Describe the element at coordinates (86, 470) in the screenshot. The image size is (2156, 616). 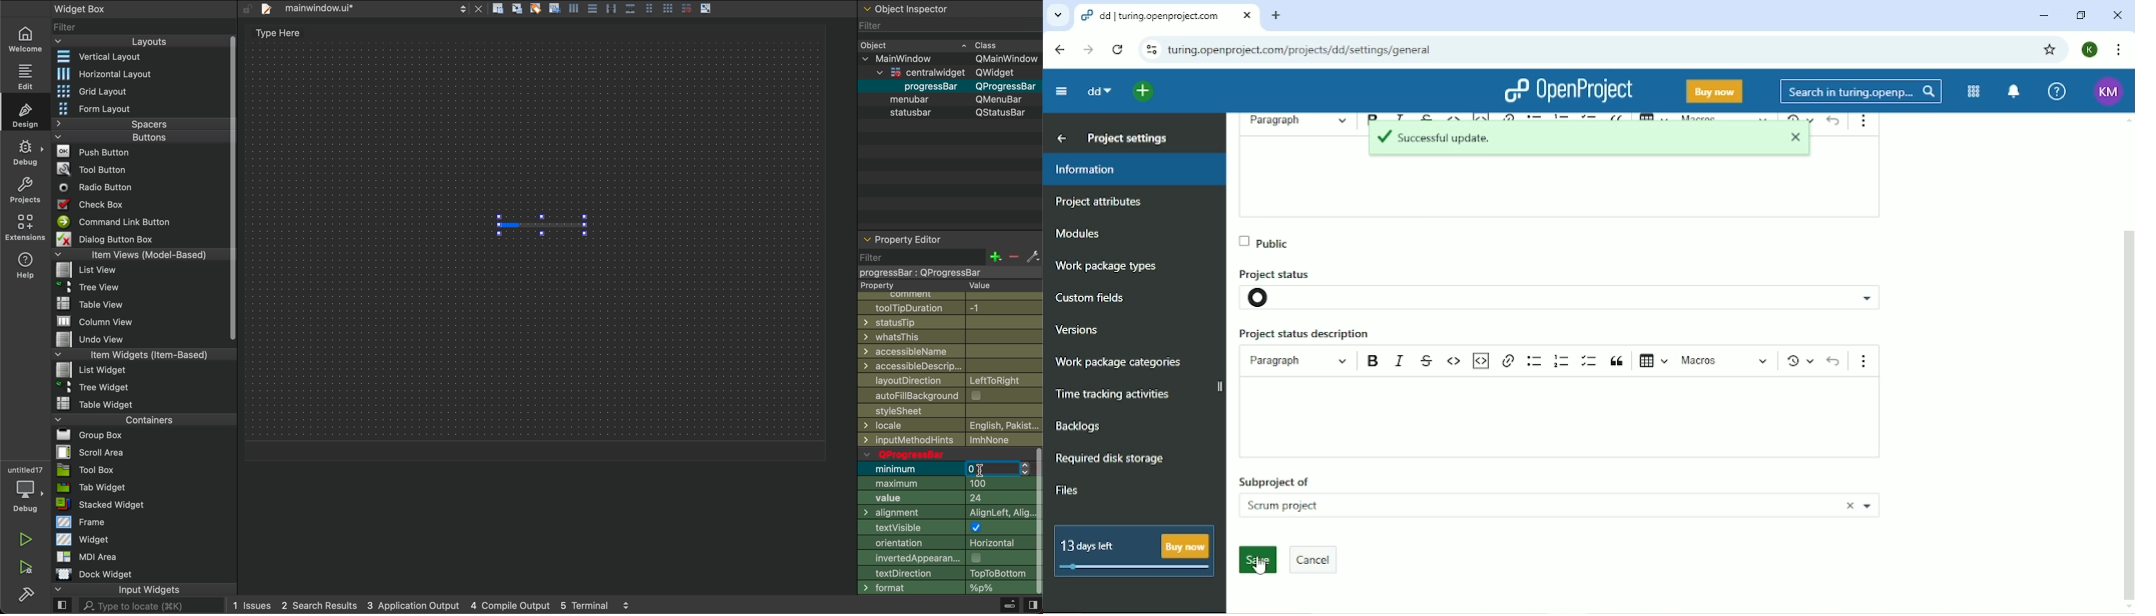
I see `Tool Box` at that location.